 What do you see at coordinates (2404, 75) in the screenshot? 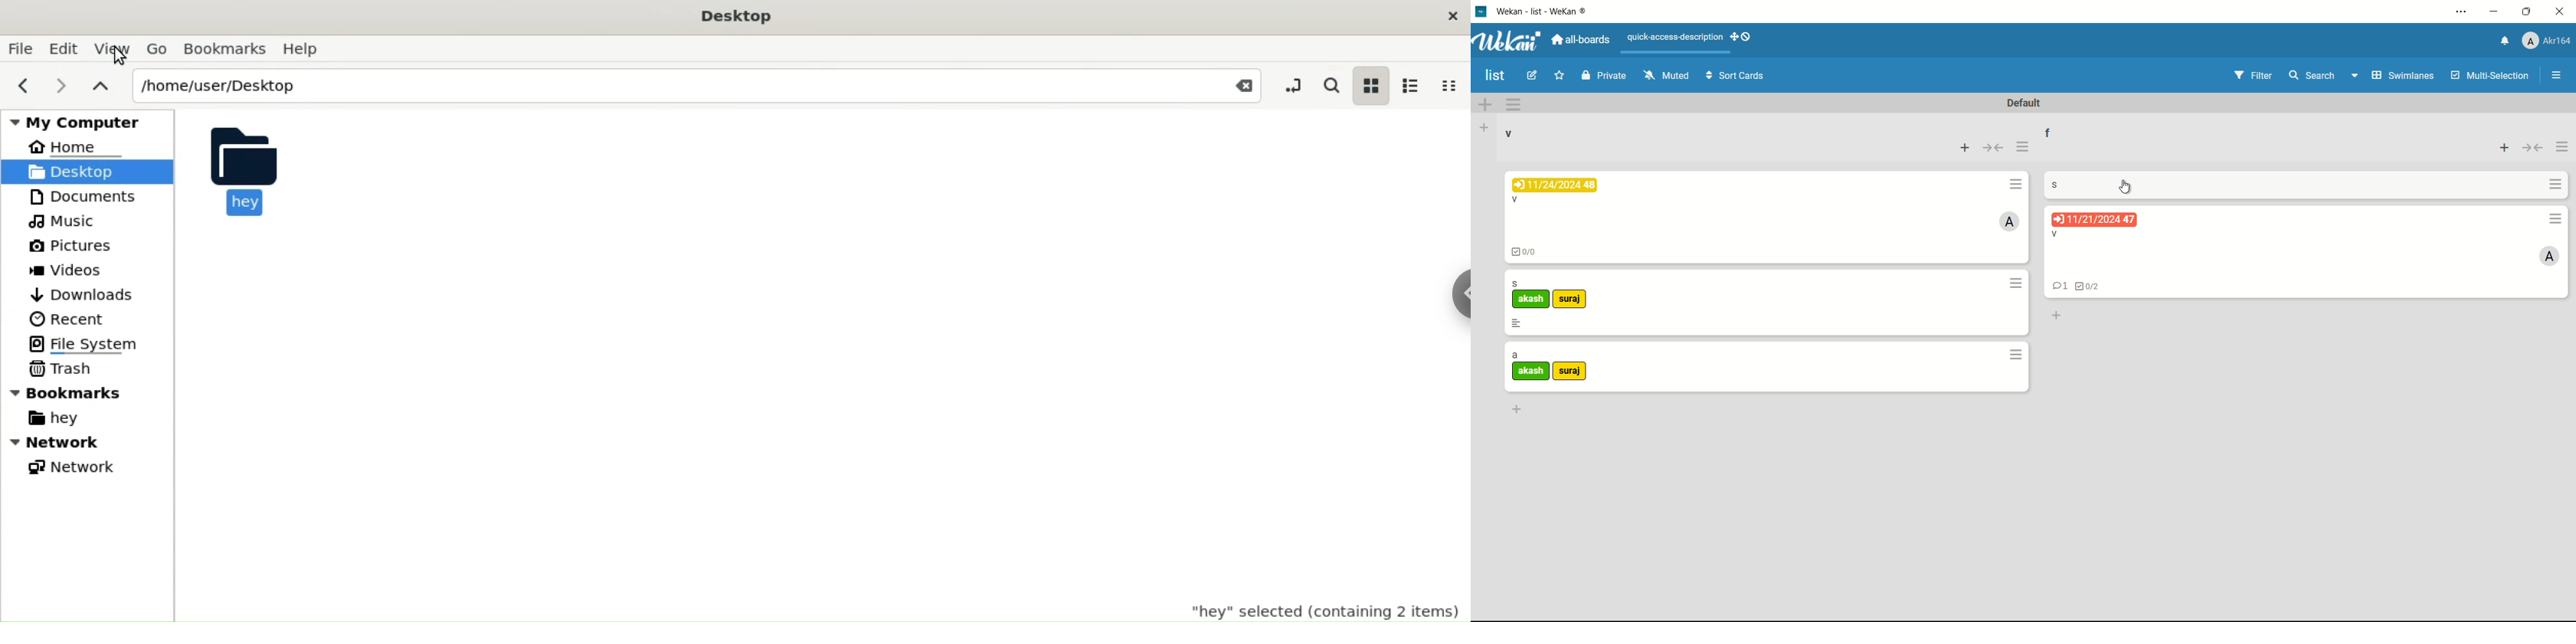
I see `swimlanes` at bounding box center [2404, 75].